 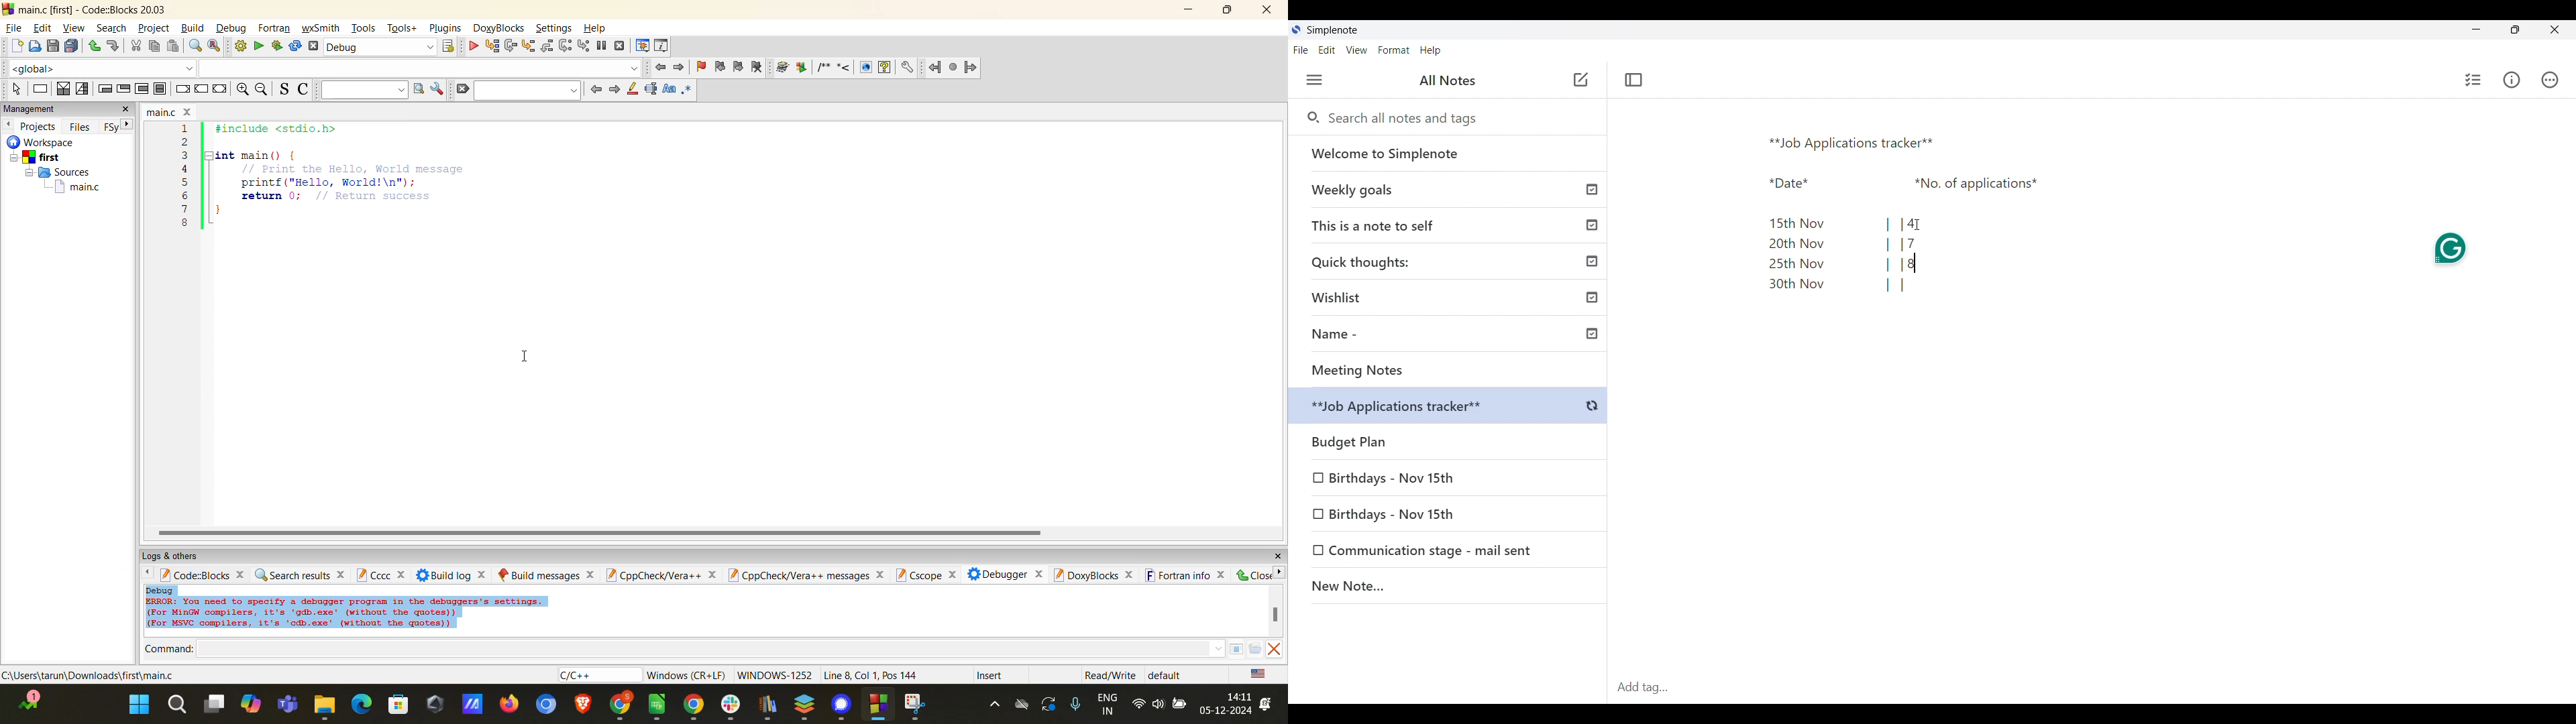 What do you see at coordinates (276, 48) in the screenshot?
I see `run and build` at bounding box center [276, 48].